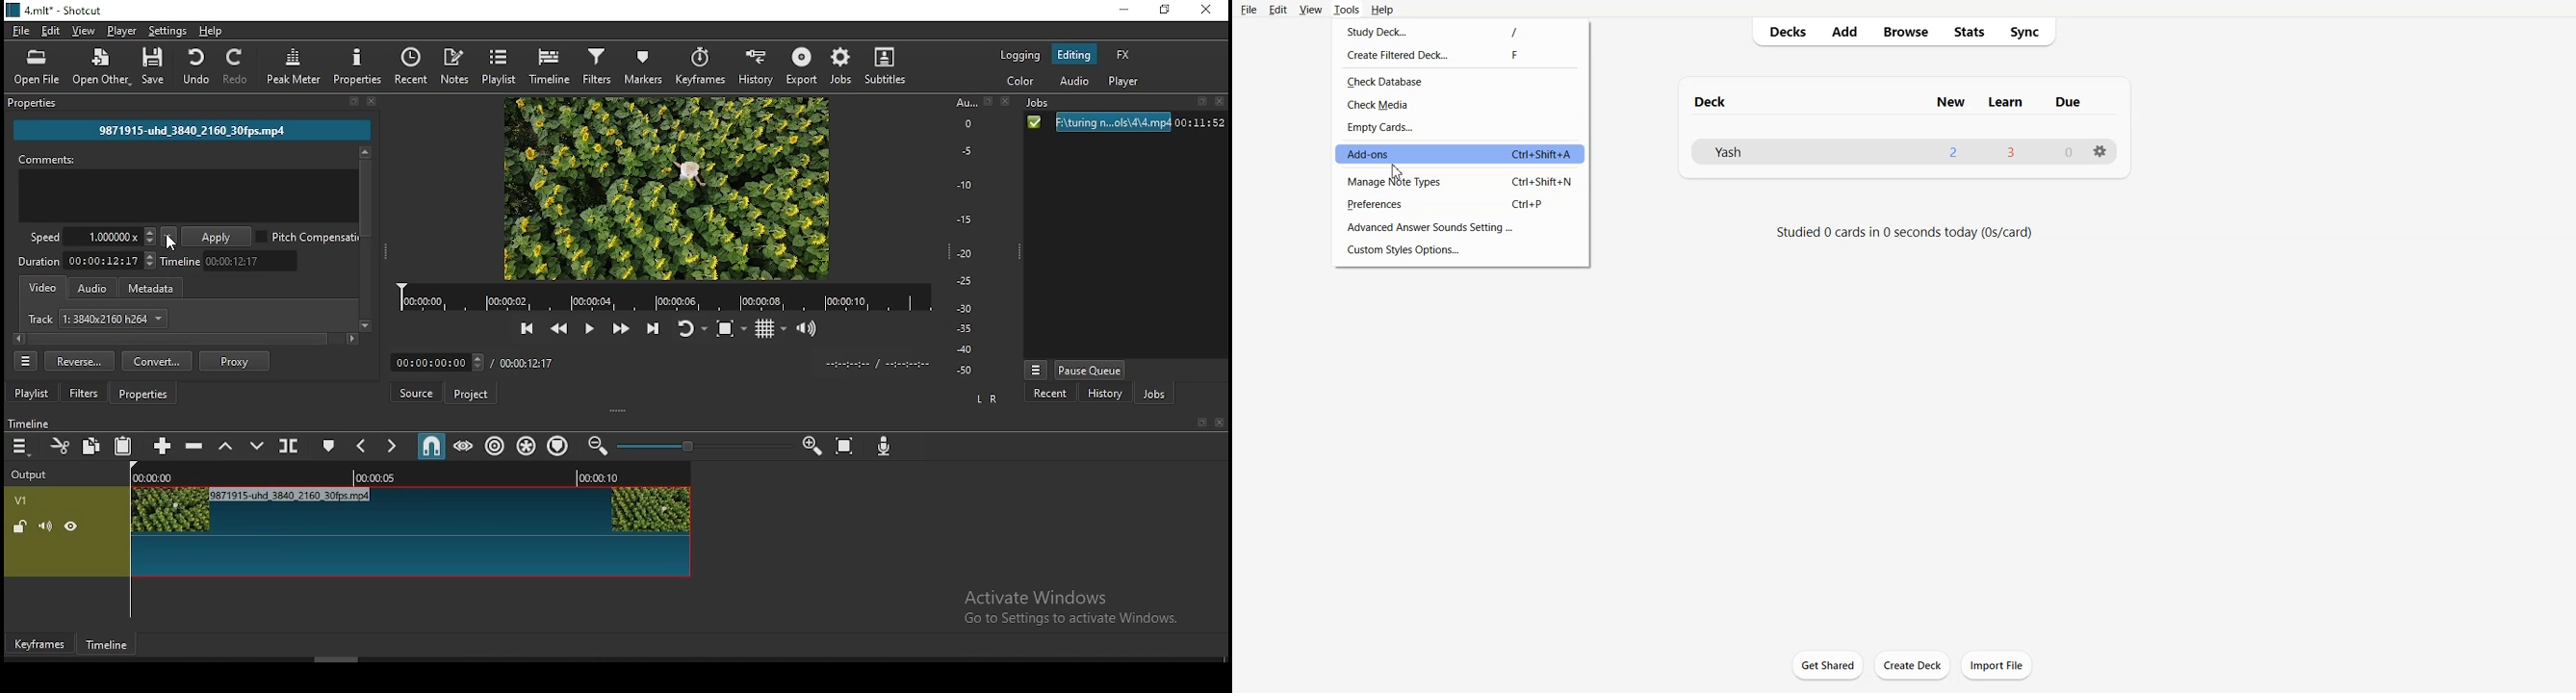 This screenshot has width=2576, height=700. What do you see at coordinates (241, 66) in the screenshot?
I see `redo` at bounding box center [241, 66].